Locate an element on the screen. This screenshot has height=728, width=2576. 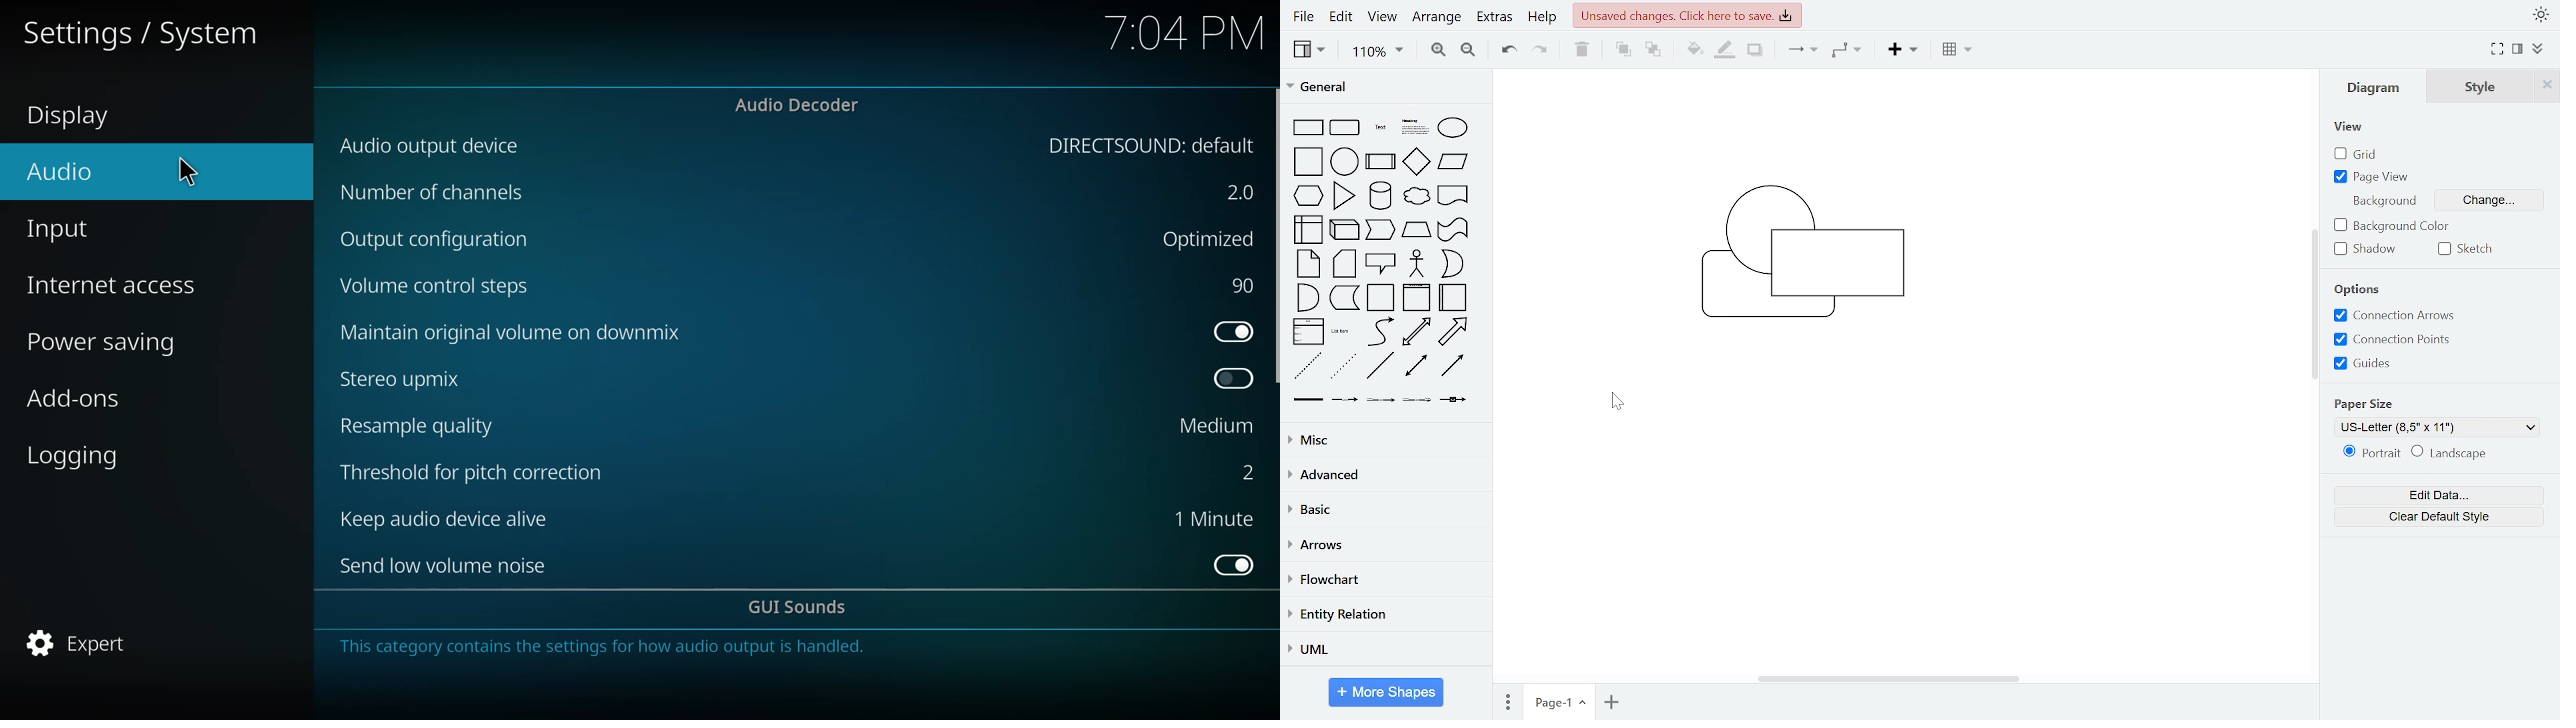
shadow is located at coordinates (1758, 53).